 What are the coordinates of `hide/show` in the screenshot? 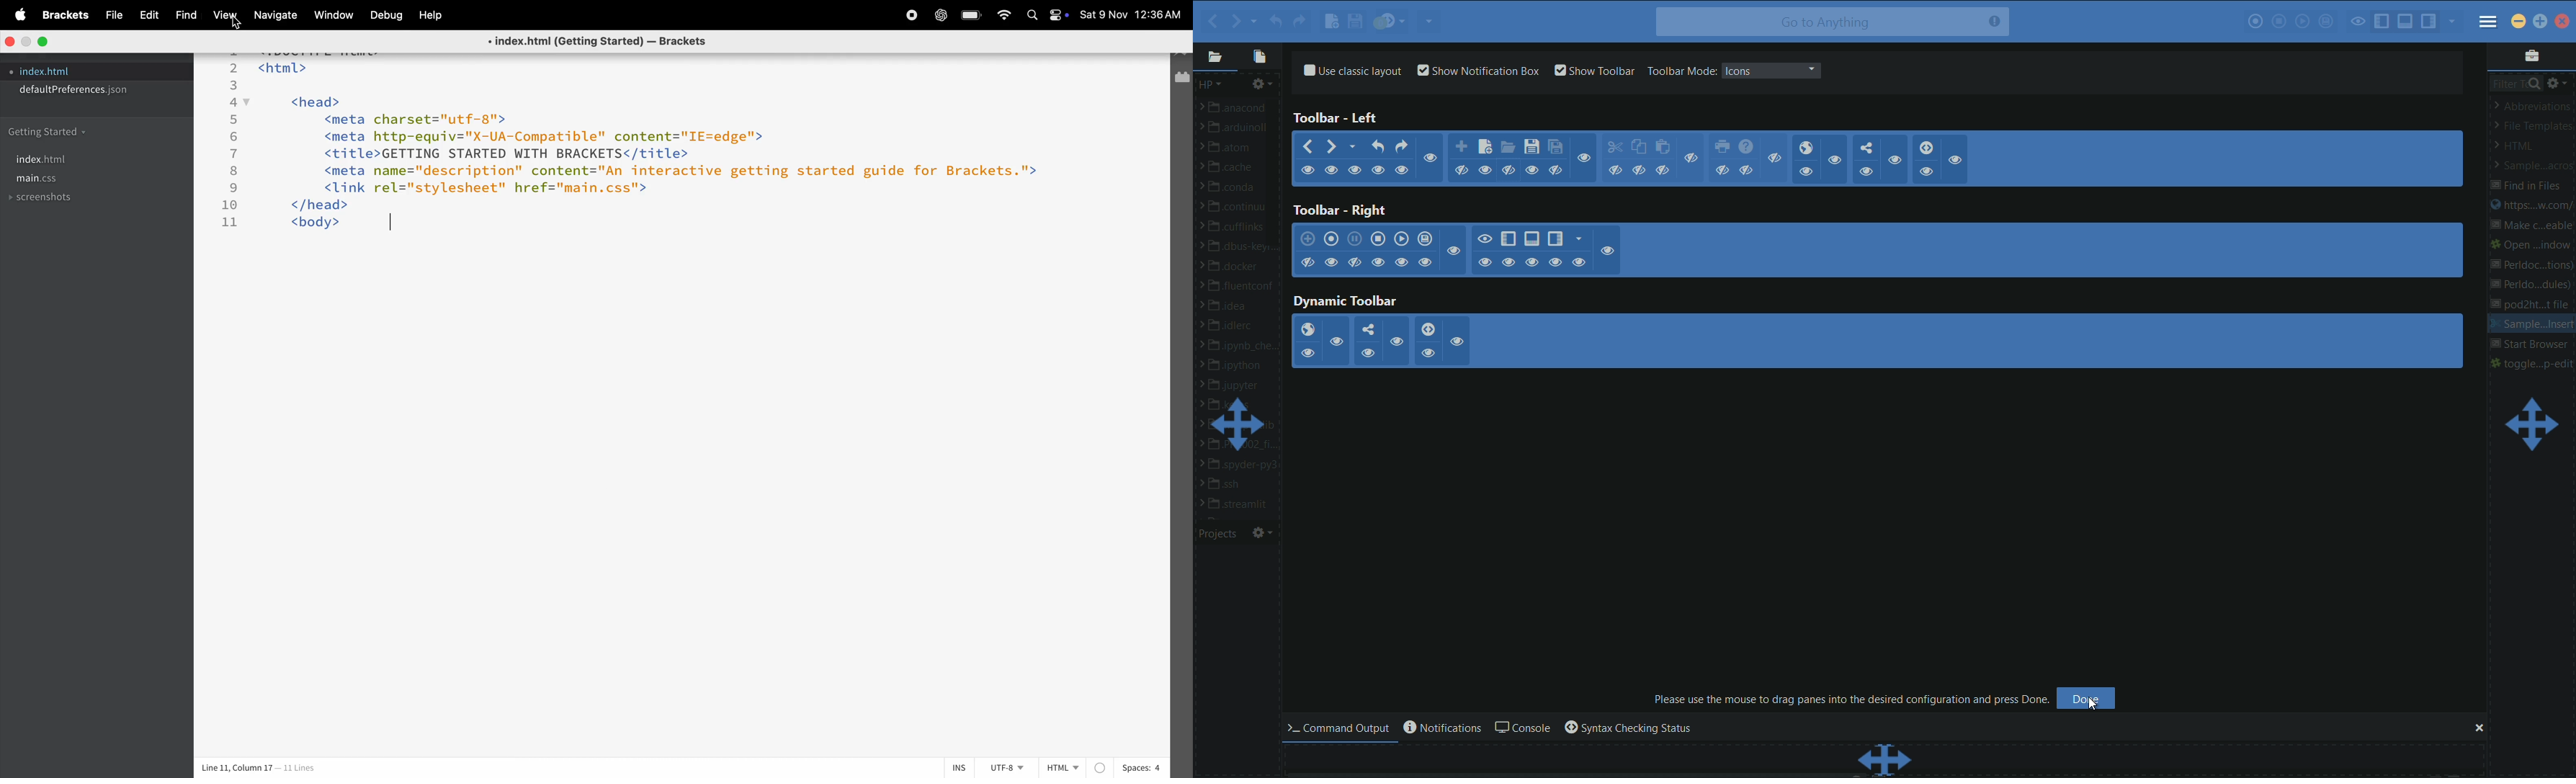 It's located at (1531, 262).